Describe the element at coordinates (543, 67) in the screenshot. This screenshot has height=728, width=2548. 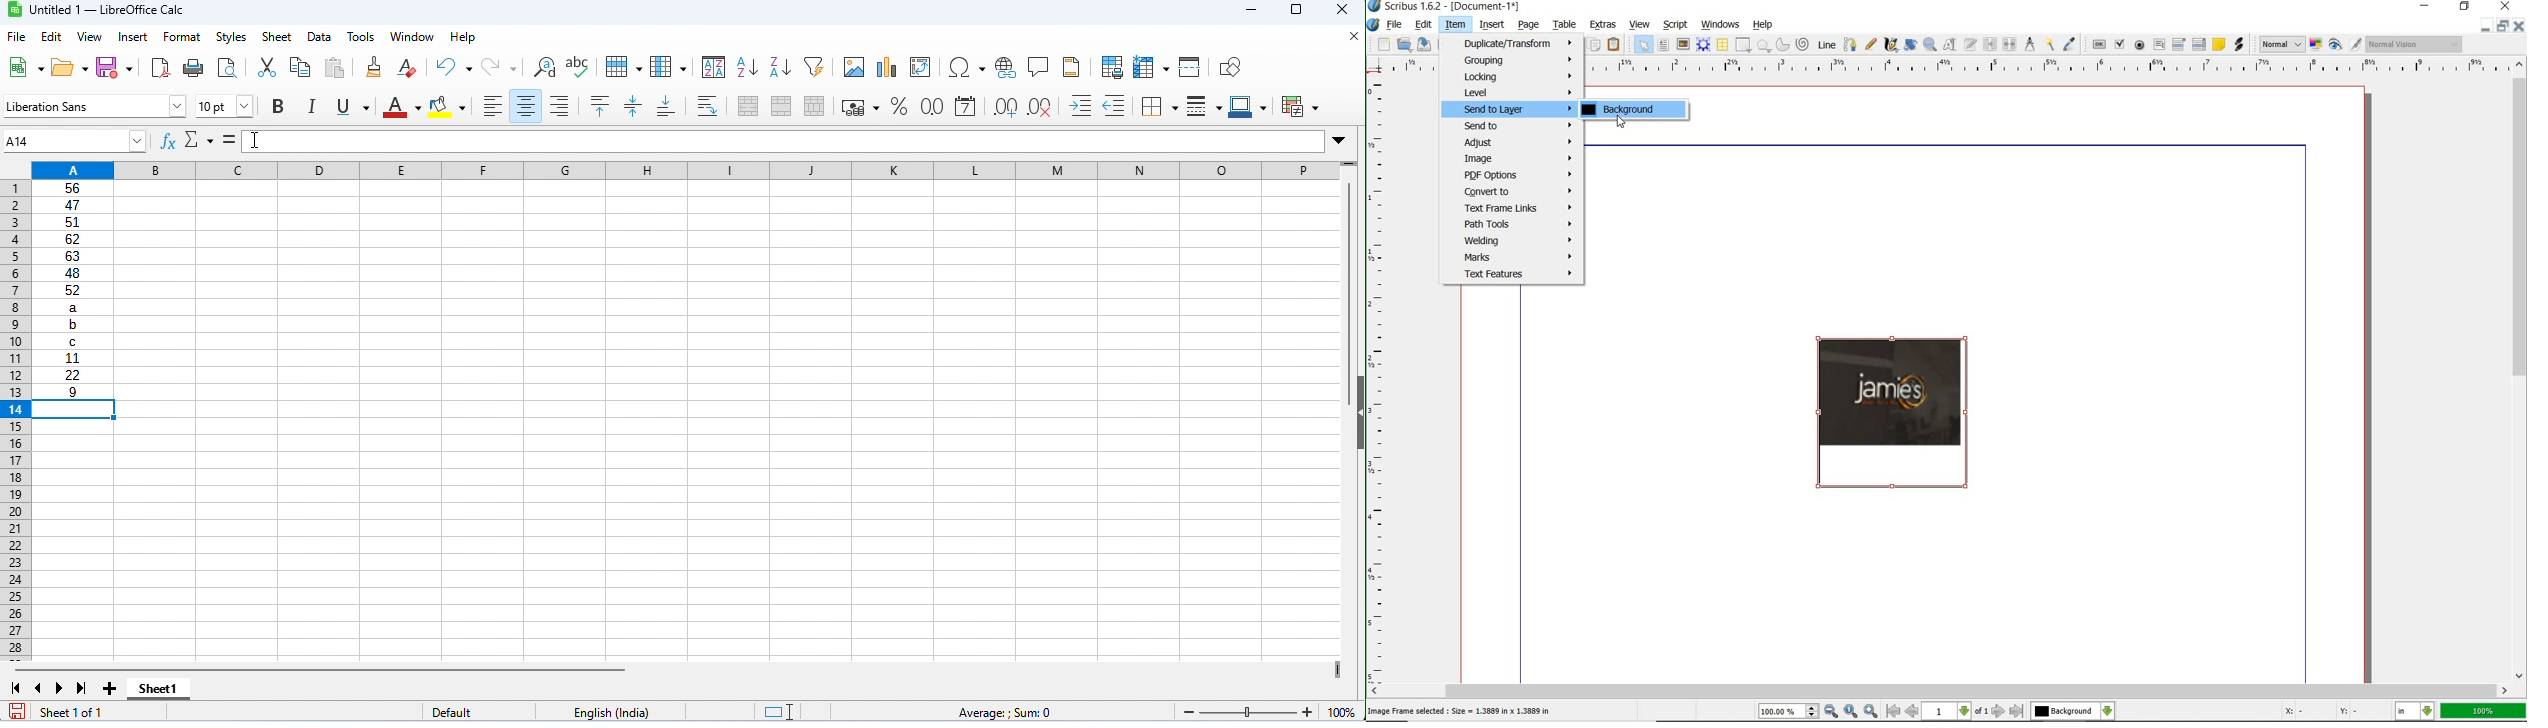
I see `find and replace` at that location.